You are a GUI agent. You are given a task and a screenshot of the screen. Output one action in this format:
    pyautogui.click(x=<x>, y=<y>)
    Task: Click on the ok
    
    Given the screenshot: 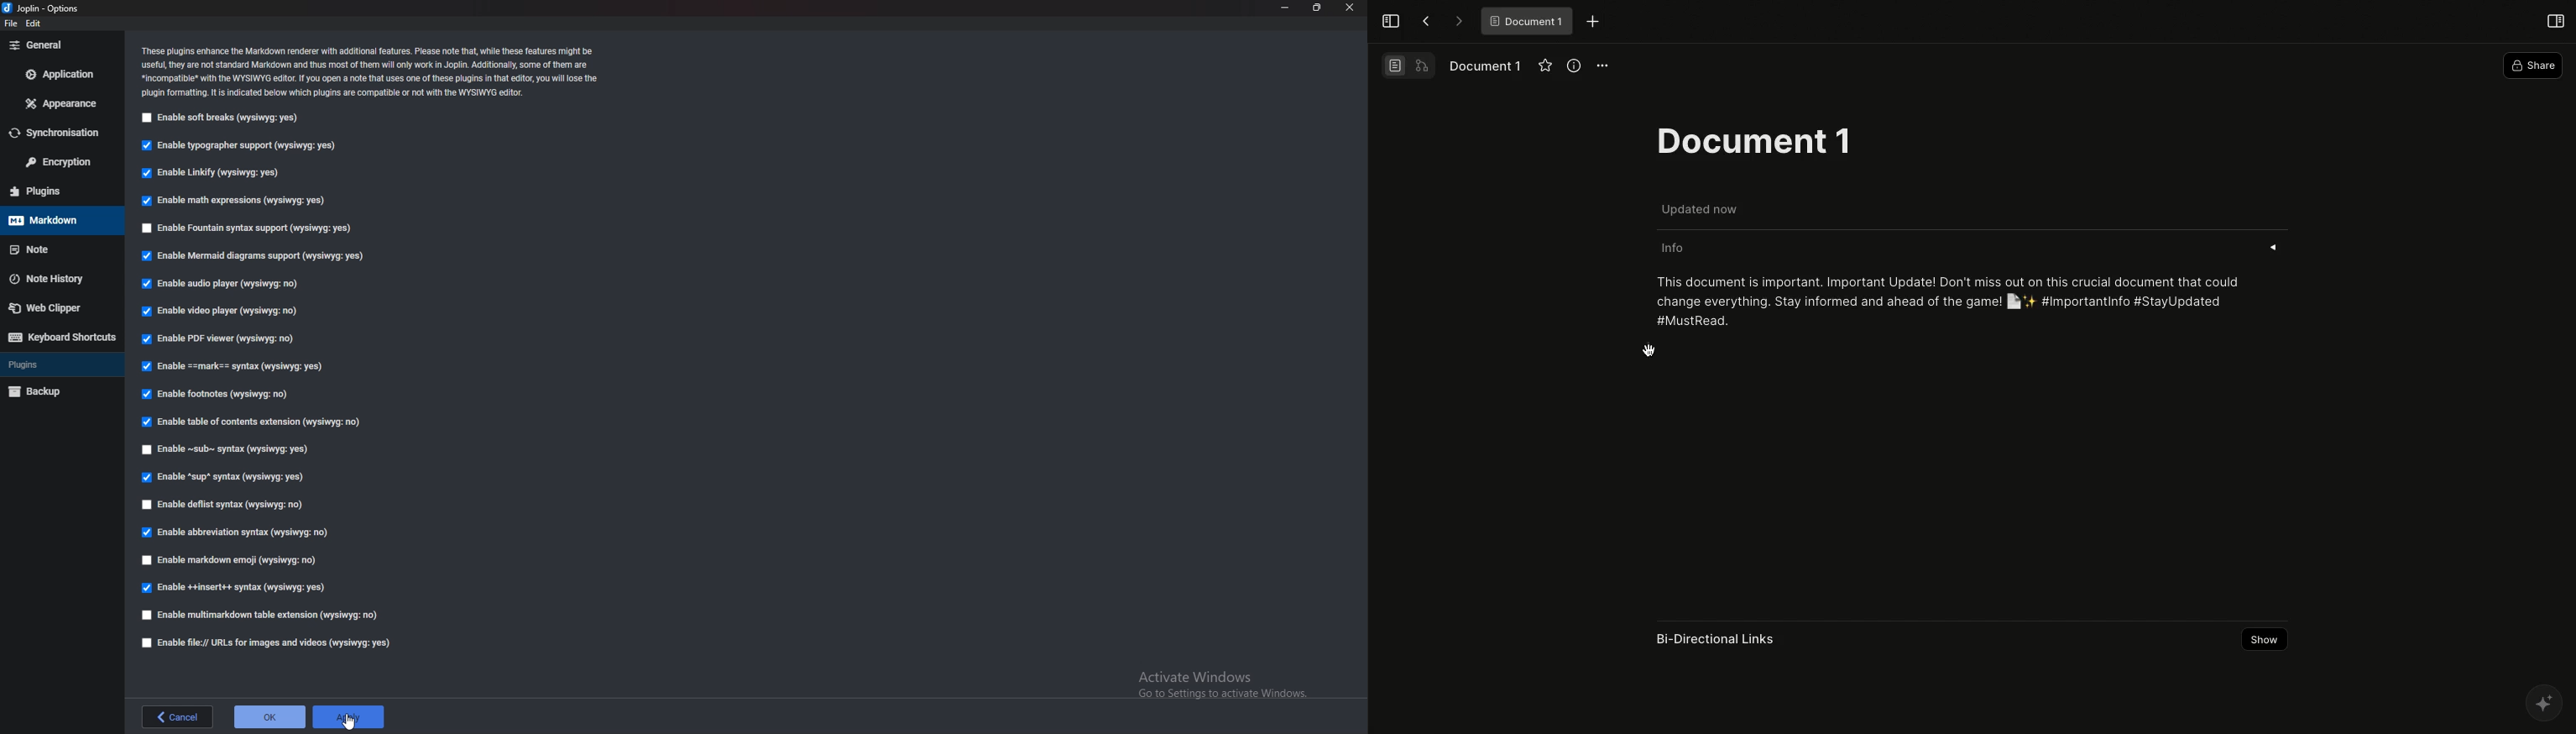 What is the action you would take?
    pyautogui.click(x=271, y=715)
    